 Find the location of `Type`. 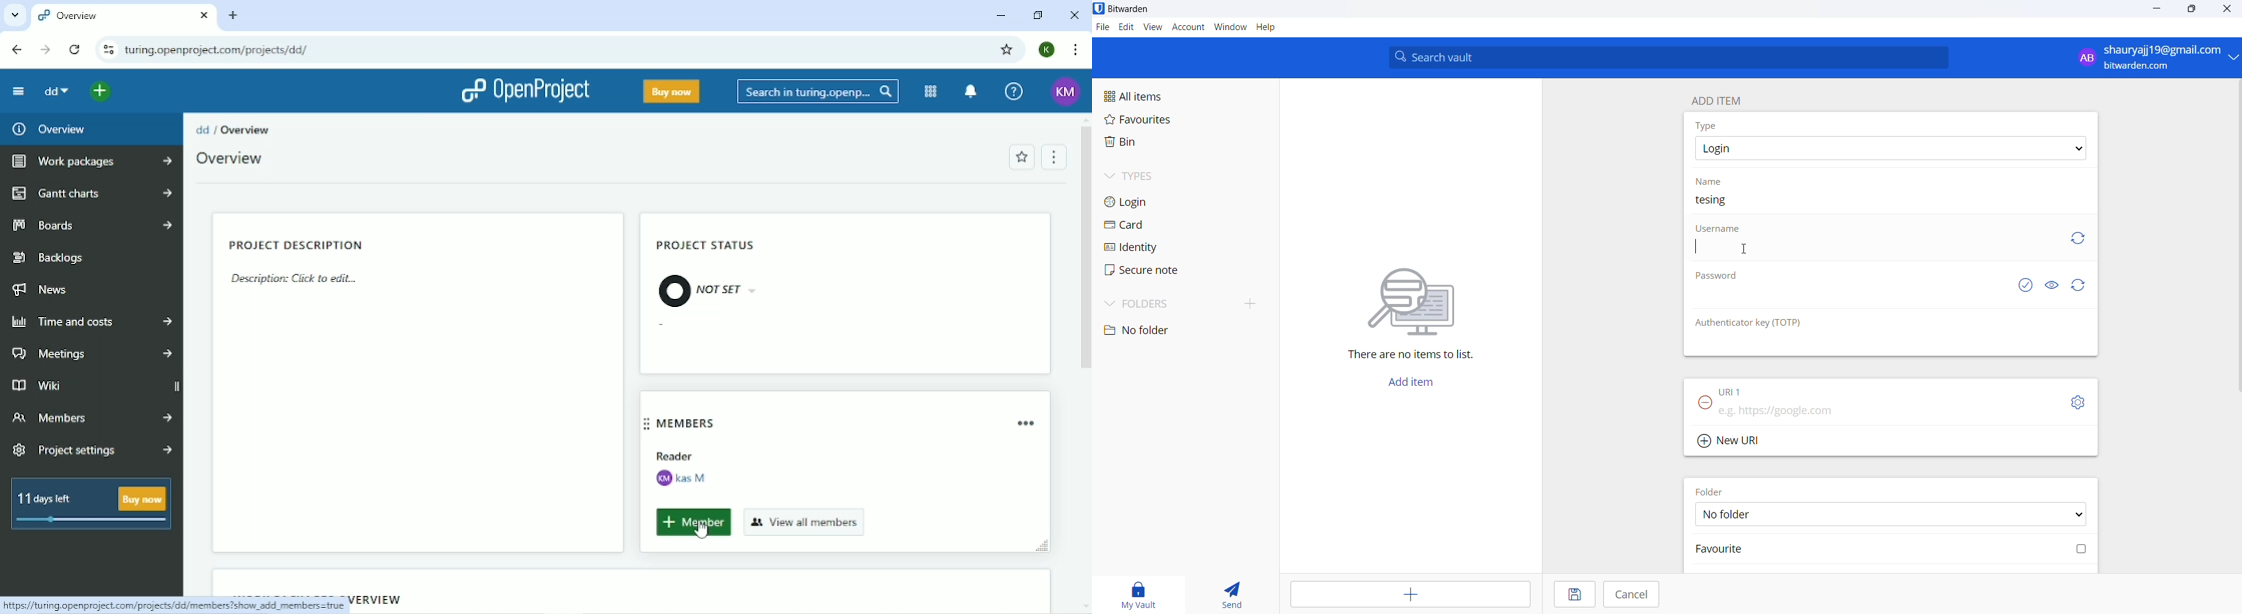

Type is located at coordinates (1709, 125).